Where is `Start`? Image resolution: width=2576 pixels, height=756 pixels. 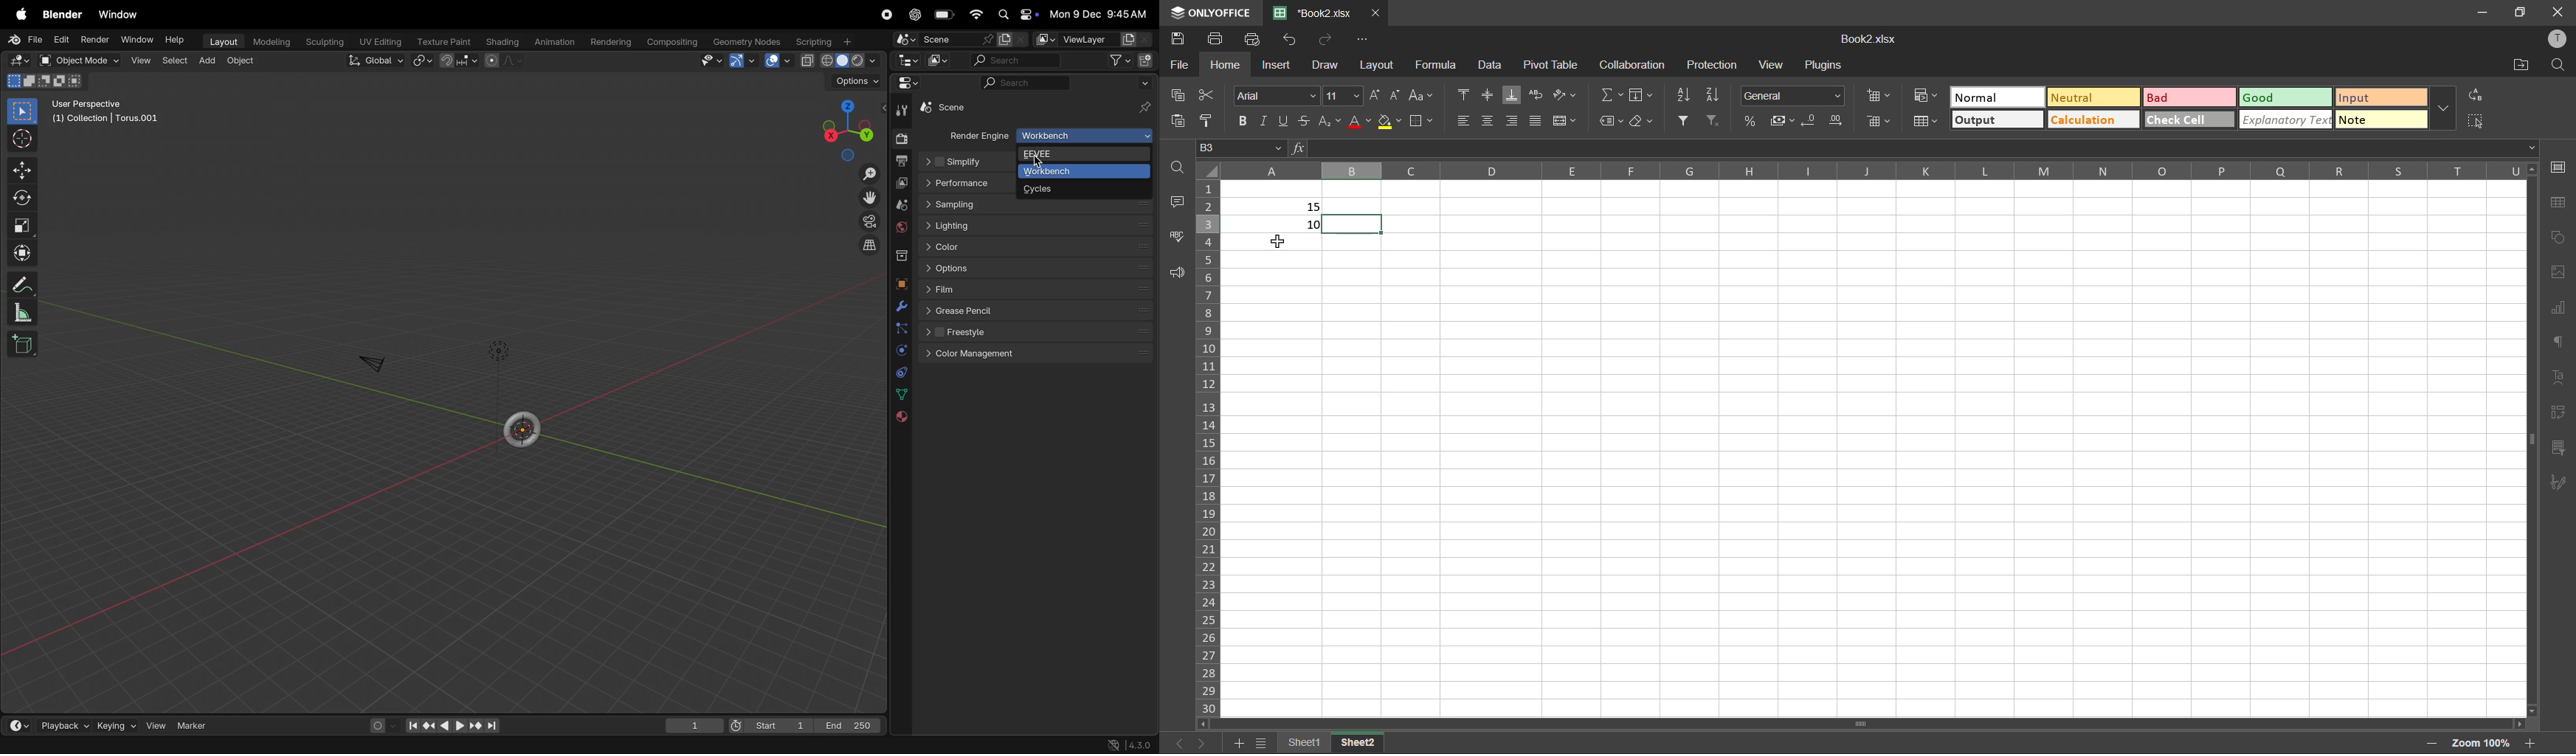
Start is located at coordinates (768, 725).